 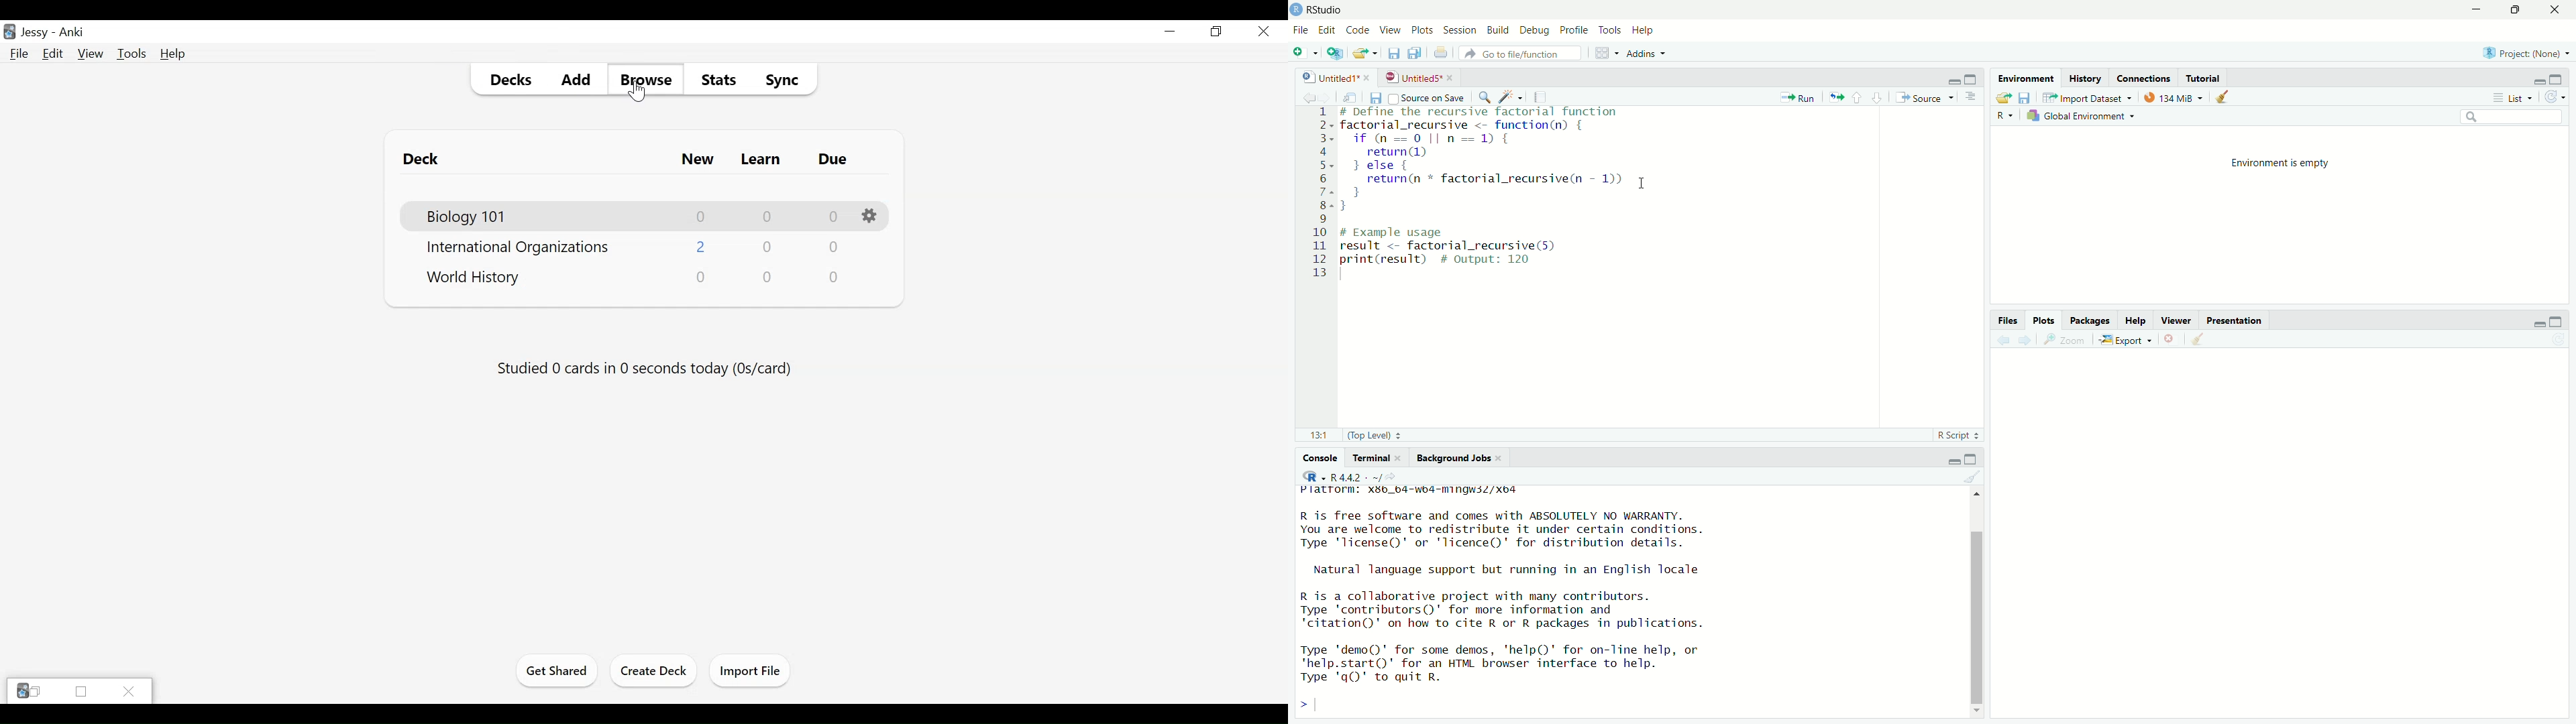 What do you see at coordinates (1458, 31) in the screenshot?
I see `Session` at bounding box center [1458, 31].